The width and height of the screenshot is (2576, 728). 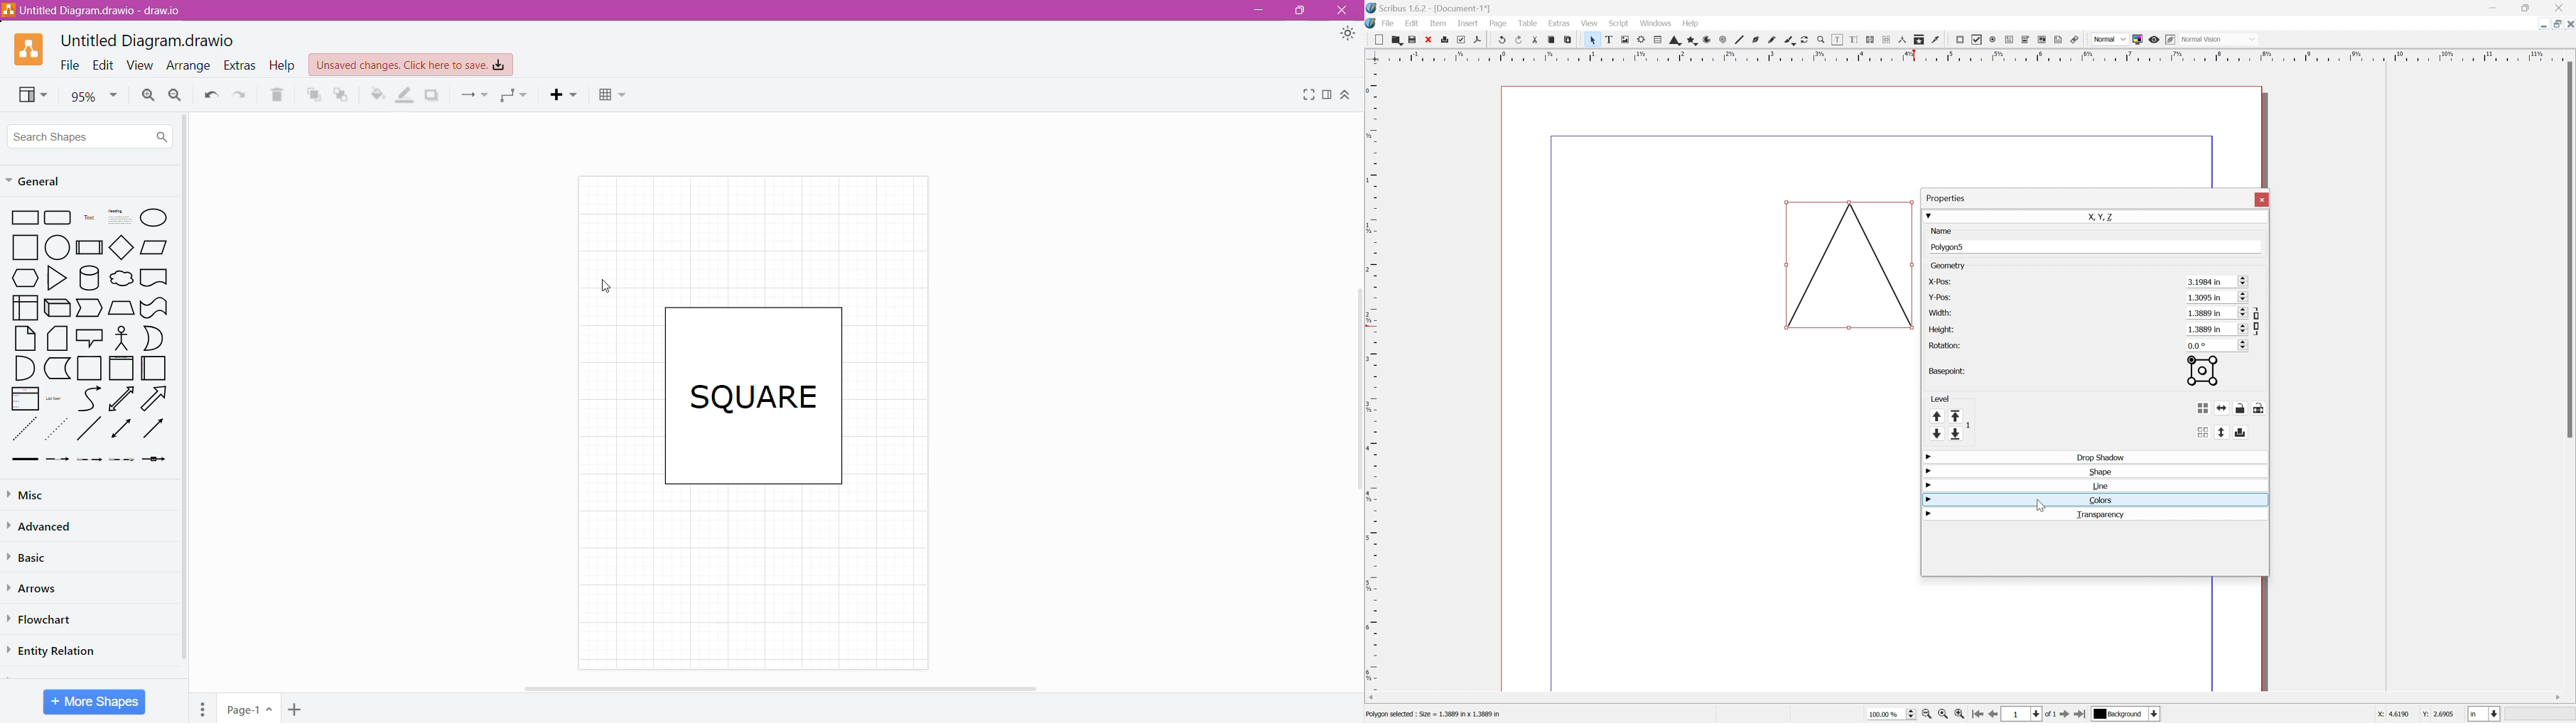 What do you see at coordinates (1939, 40) in the screenshot?
I see `Eye dropper` at bounding box center [1939, 40].